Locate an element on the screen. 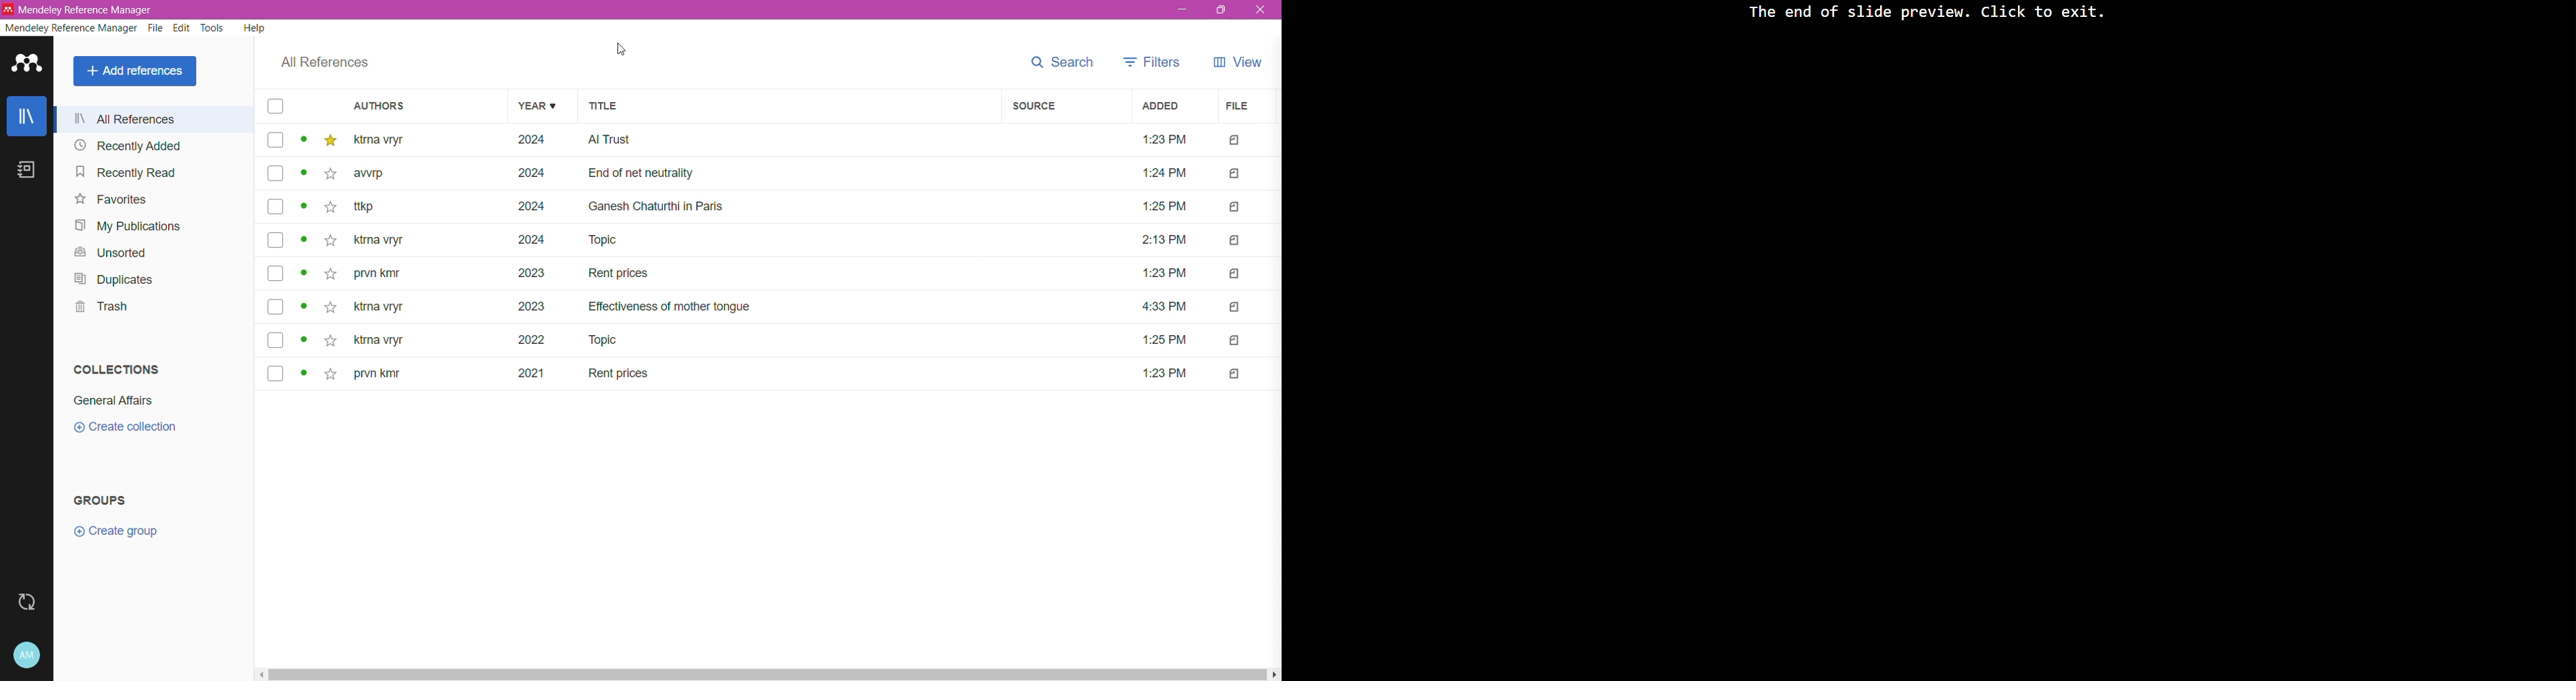 The image size is (2576, 700). AI trust is located at coordinates (610, 140).